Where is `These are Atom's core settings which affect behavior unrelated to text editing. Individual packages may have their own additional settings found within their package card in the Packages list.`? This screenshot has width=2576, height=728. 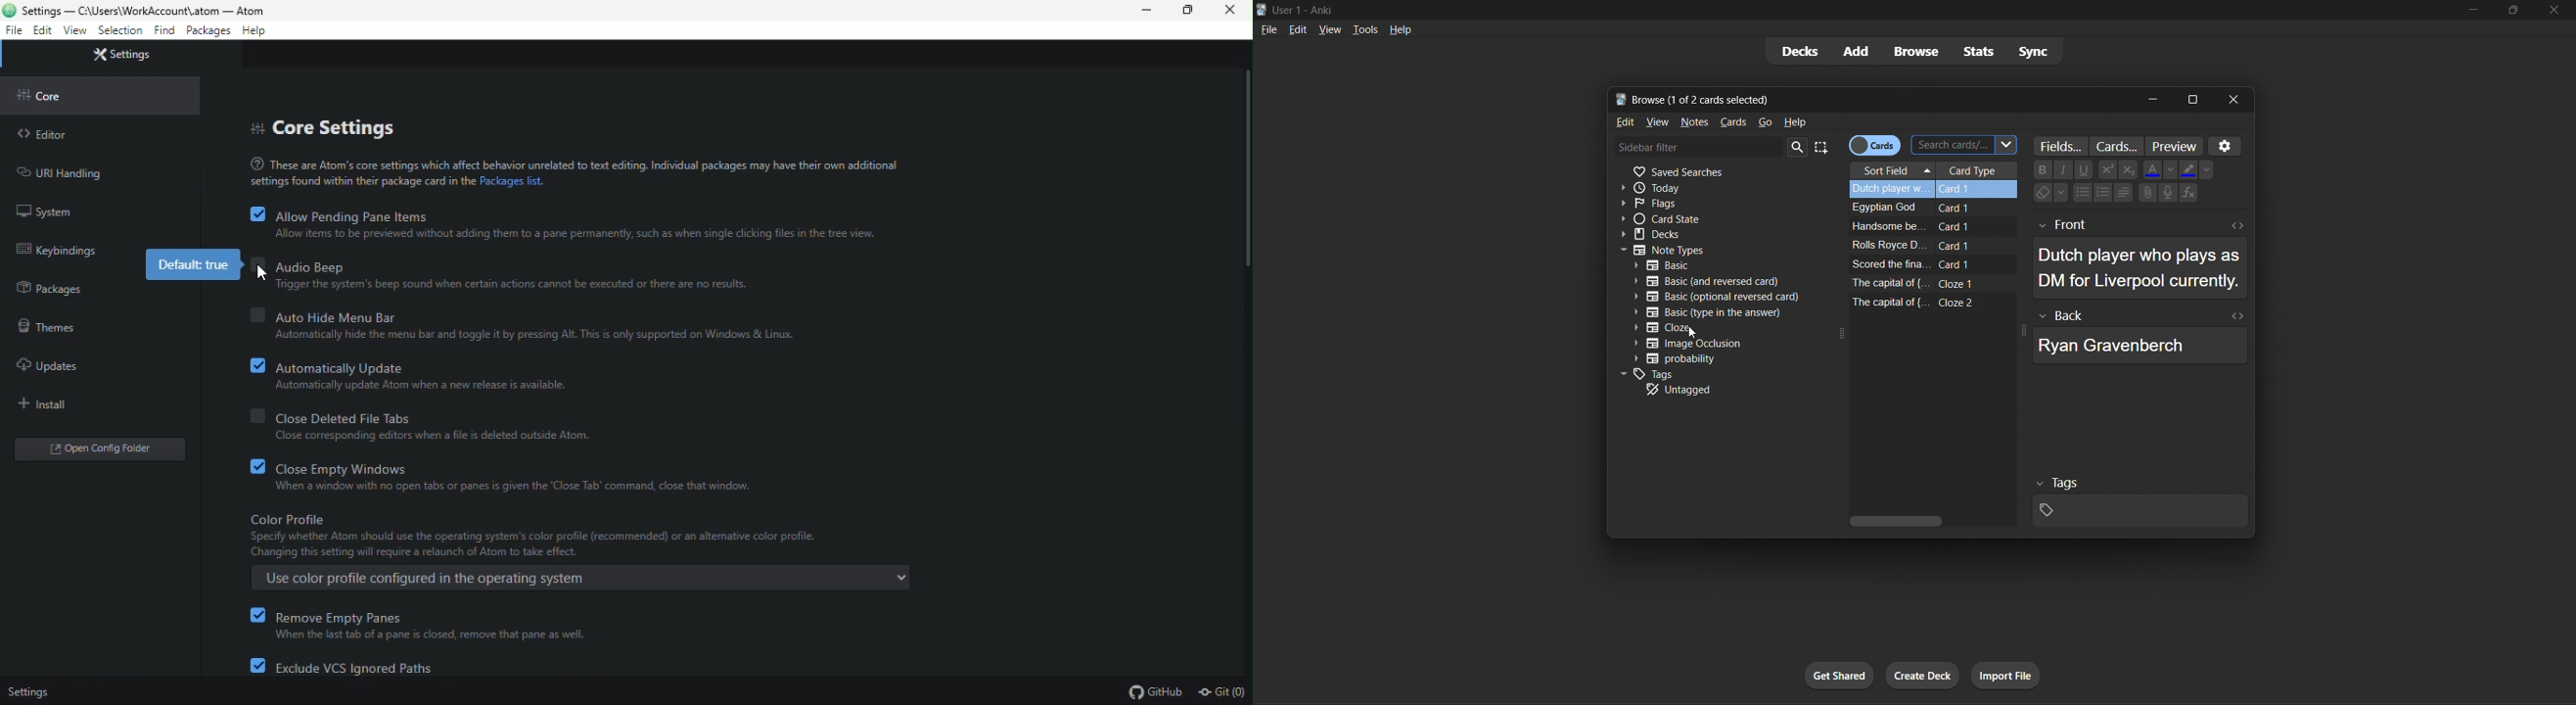 These are Atom's core settings which affect behavior unrelated to text editing. Individual packages may have their own additional settings found within their package card in the Packages list. is located at coordinates (558, 172).